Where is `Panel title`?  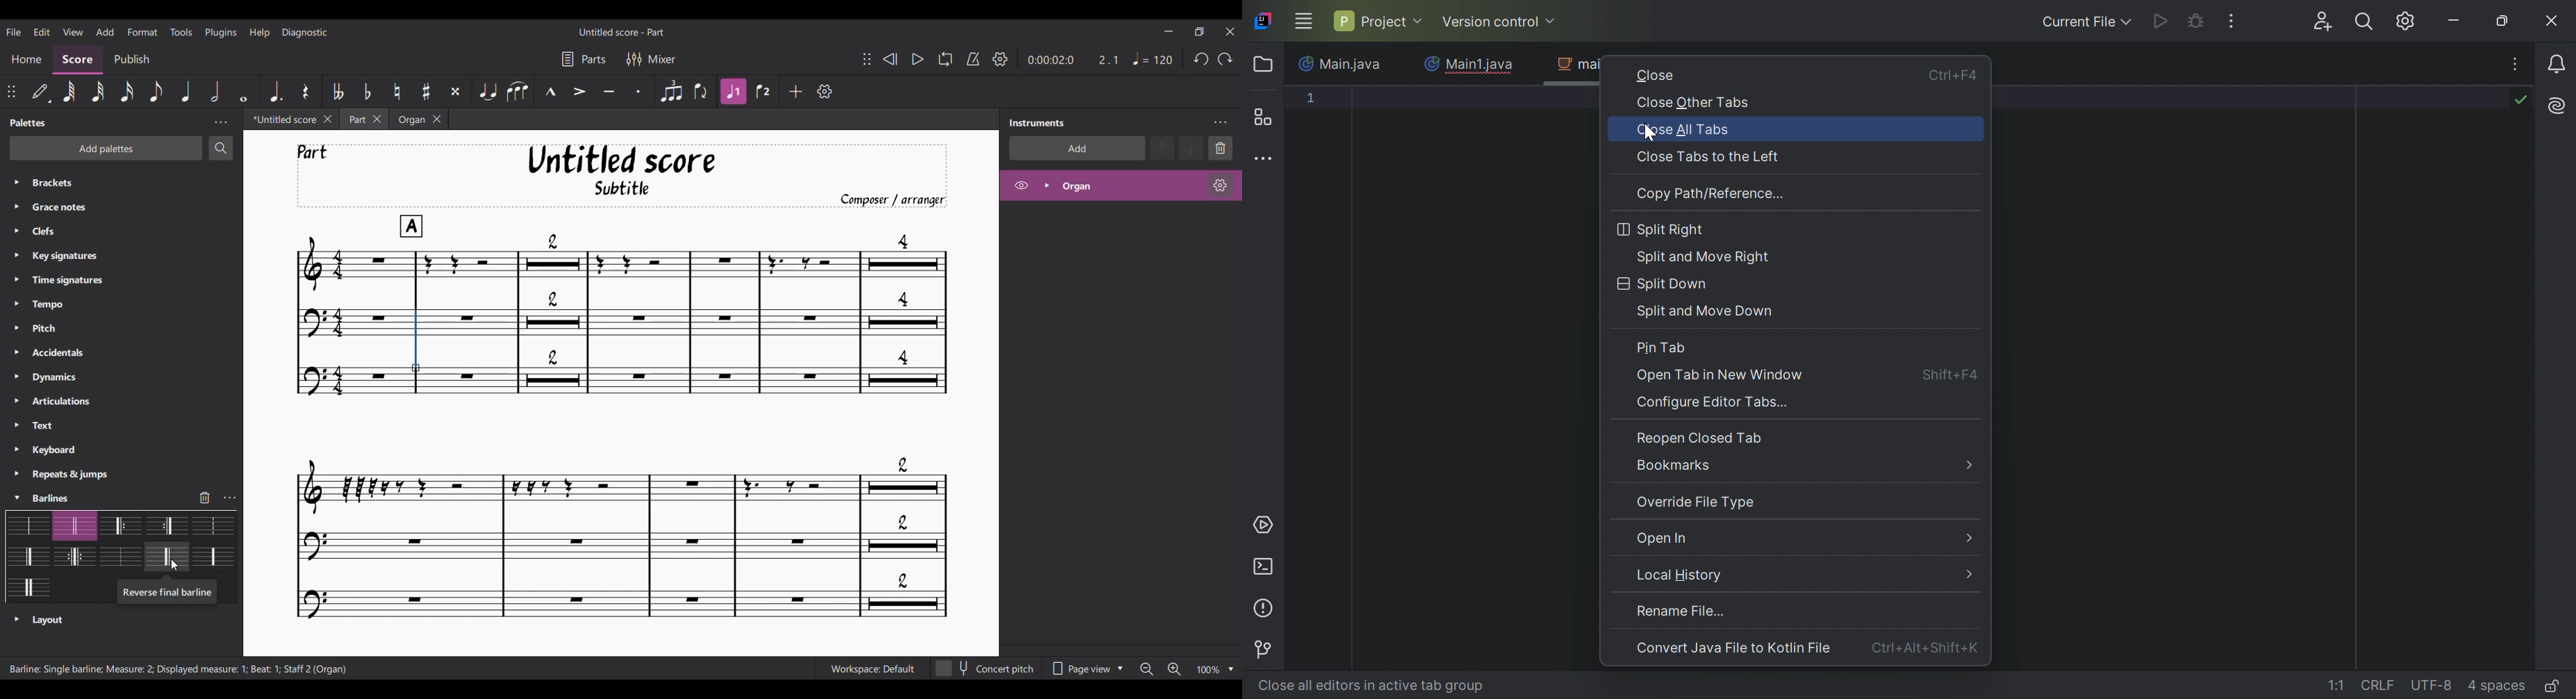
Panel title is located at coordinates (28, 122).